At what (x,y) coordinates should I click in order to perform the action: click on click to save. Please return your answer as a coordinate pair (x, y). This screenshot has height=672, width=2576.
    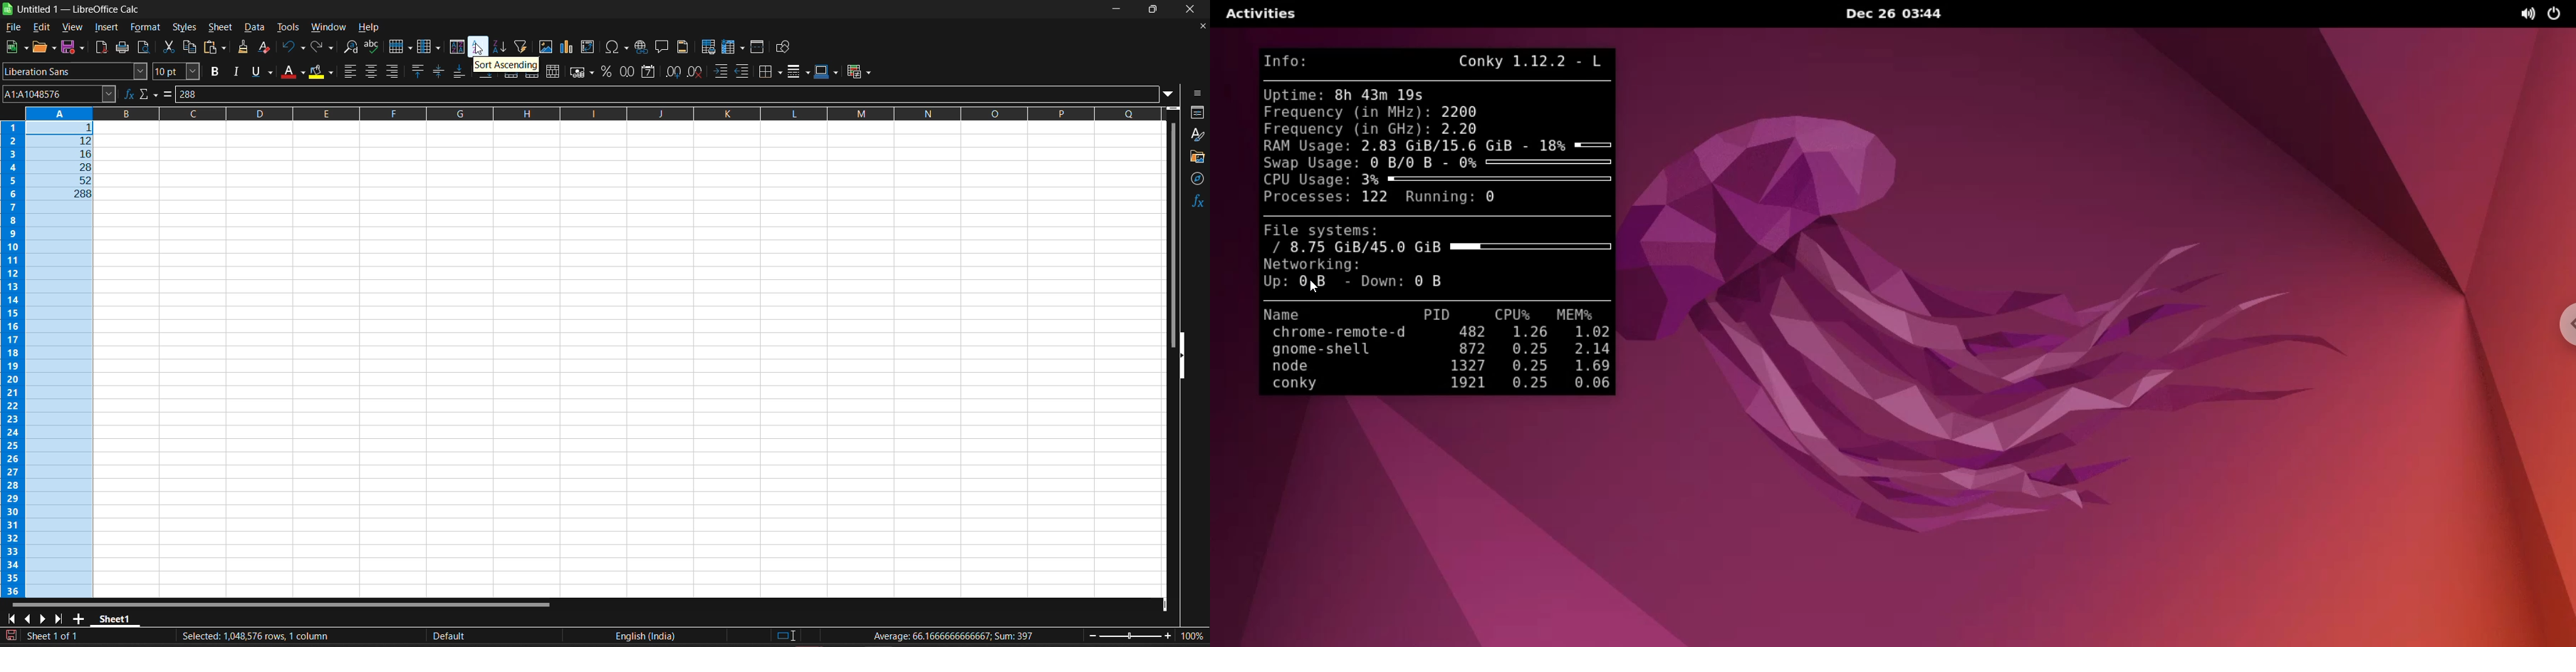
    Looking at the image, I should click on (14, 635).